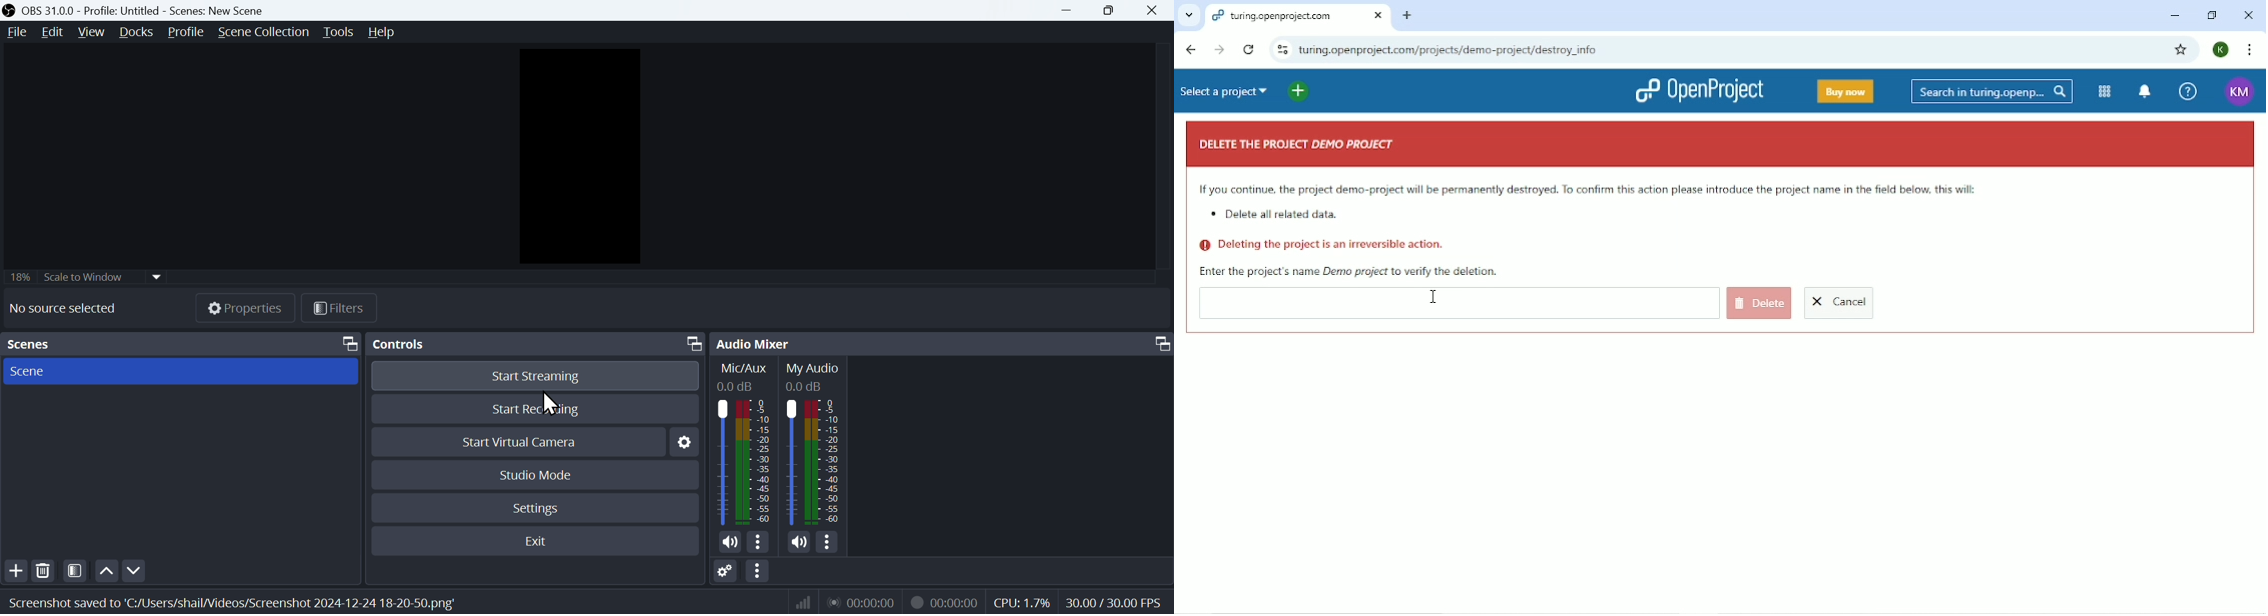  Describe the element at coordinates (157, 9) in the screenshot. I see `OBS 31.0.0` at that location.